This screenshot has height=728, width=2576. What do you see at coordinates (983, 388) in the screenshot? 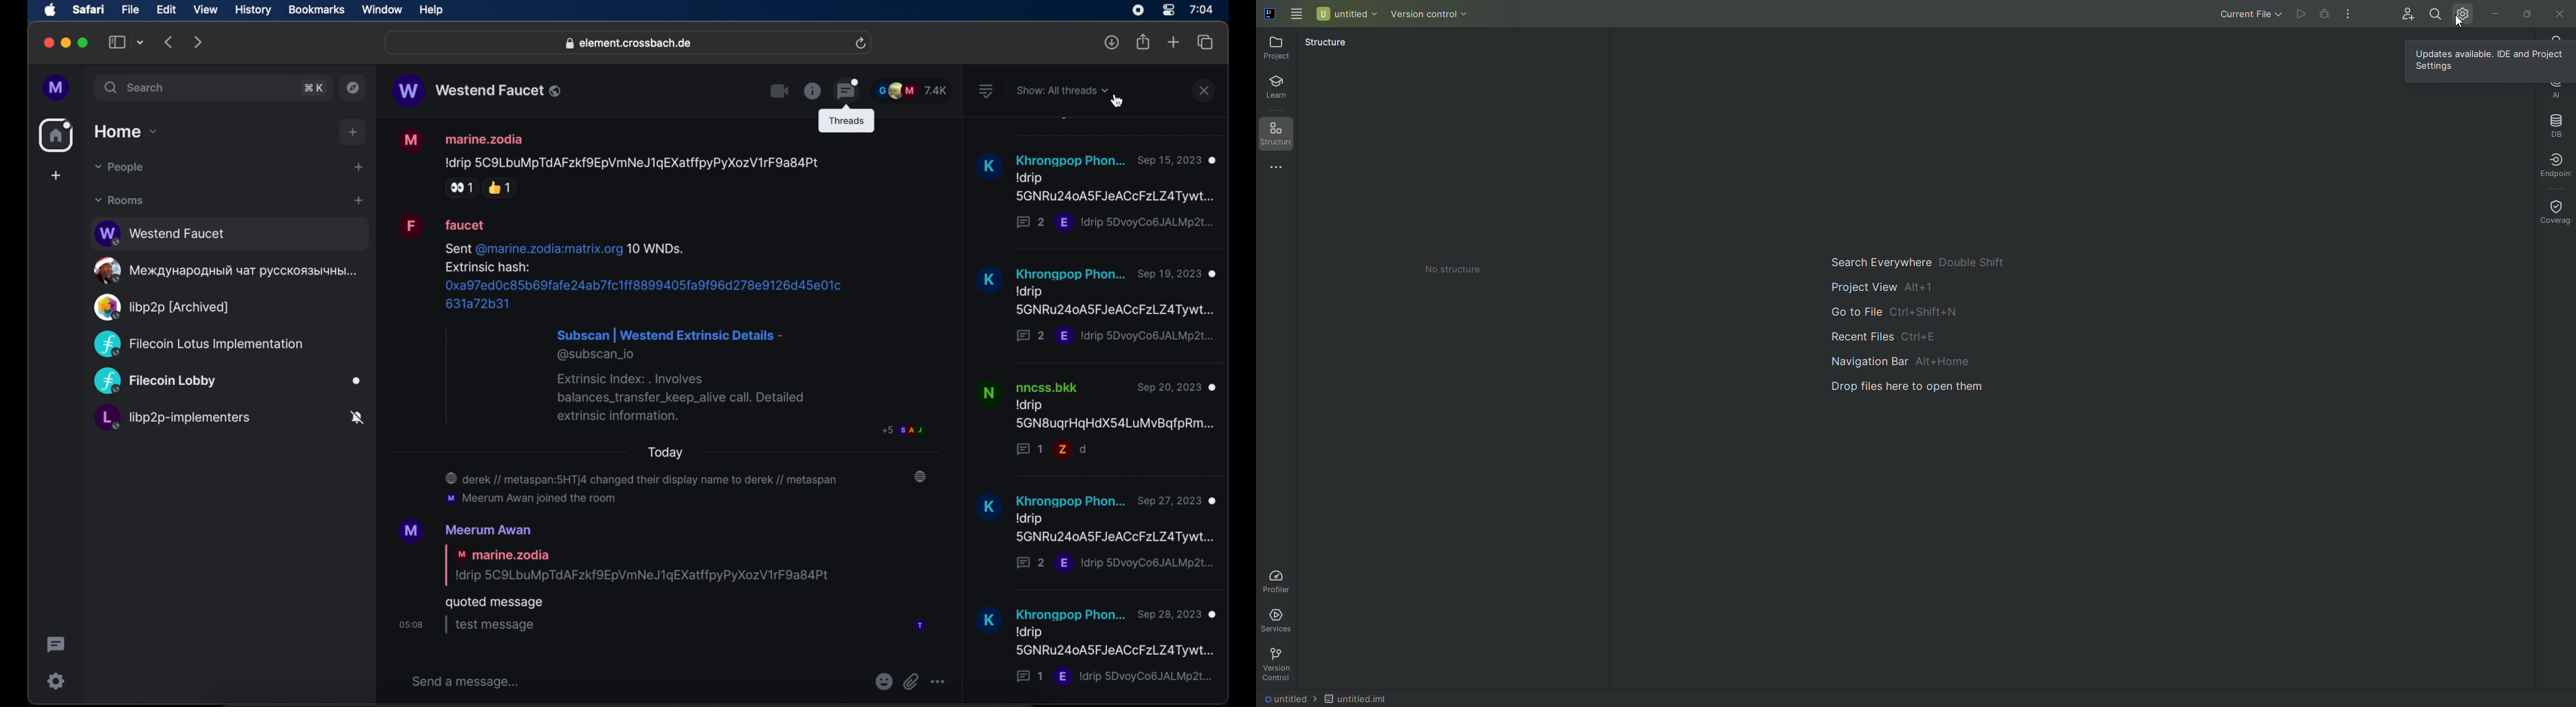
I see `N` at bounding box center [983, 388].